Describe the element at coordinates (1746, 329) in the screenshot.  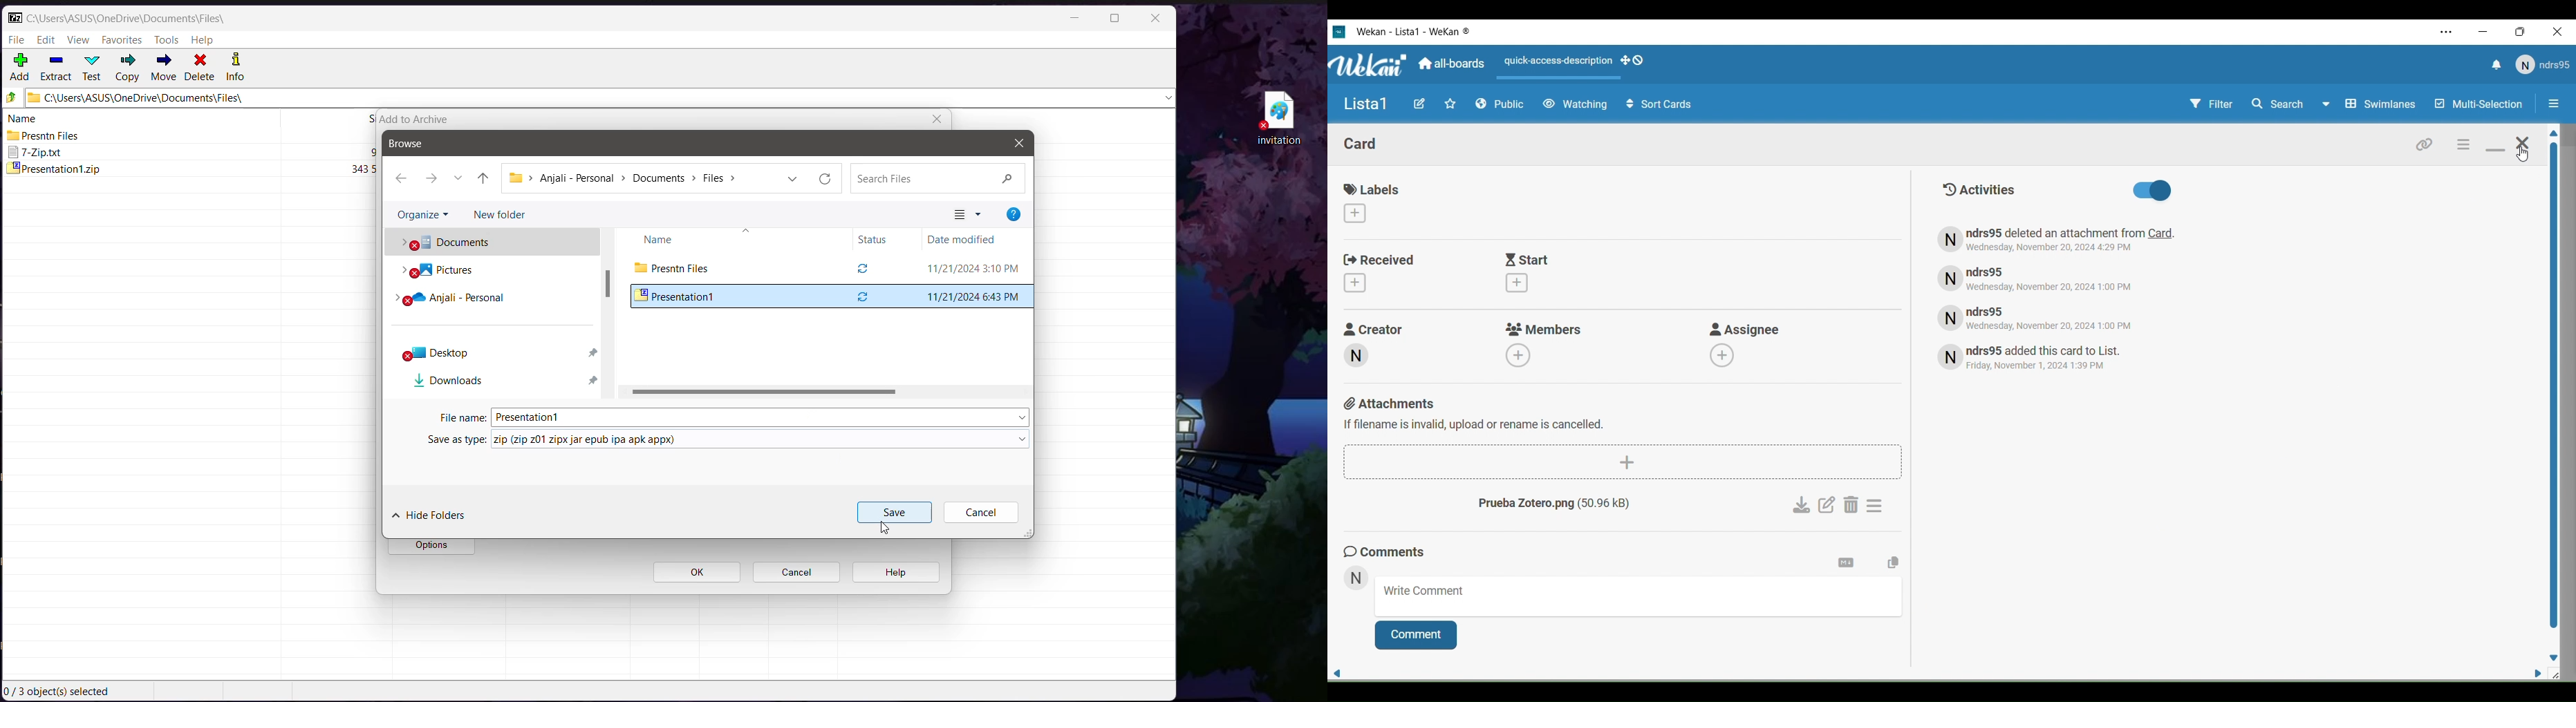
I see `Asignee` at that location.